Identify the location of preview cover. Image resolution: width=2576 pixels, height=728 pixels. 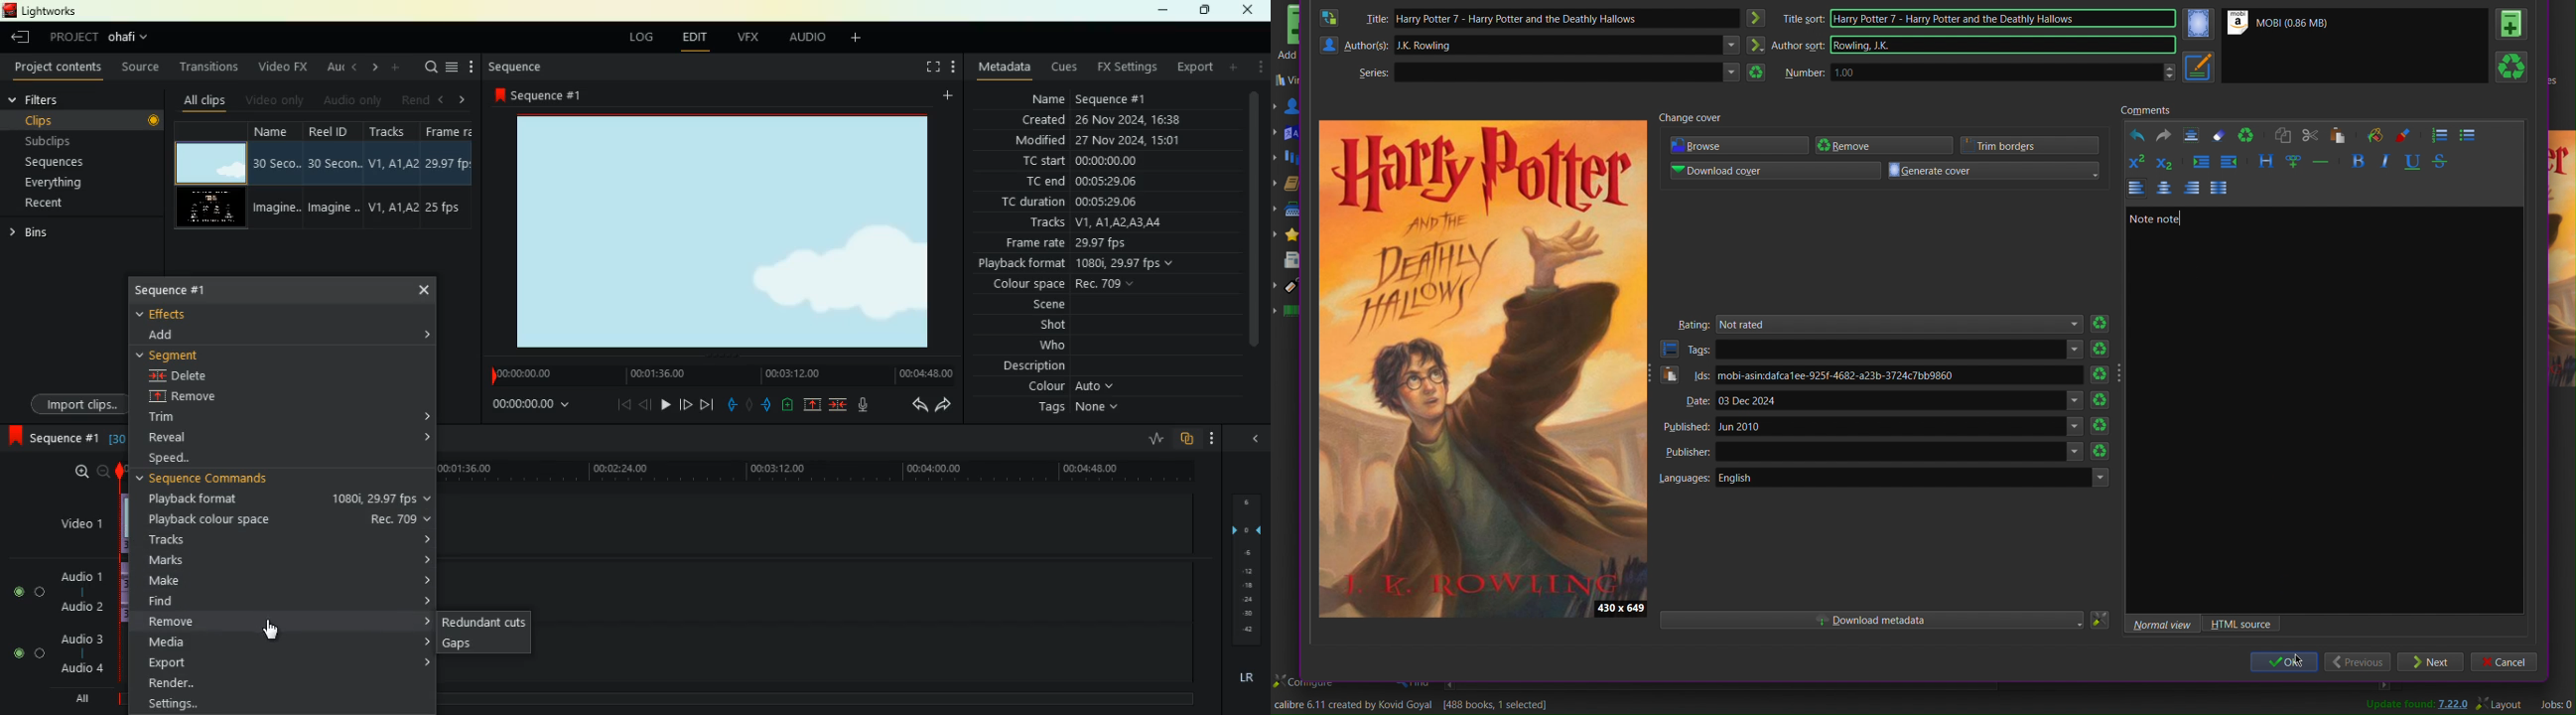
(2561, 262).